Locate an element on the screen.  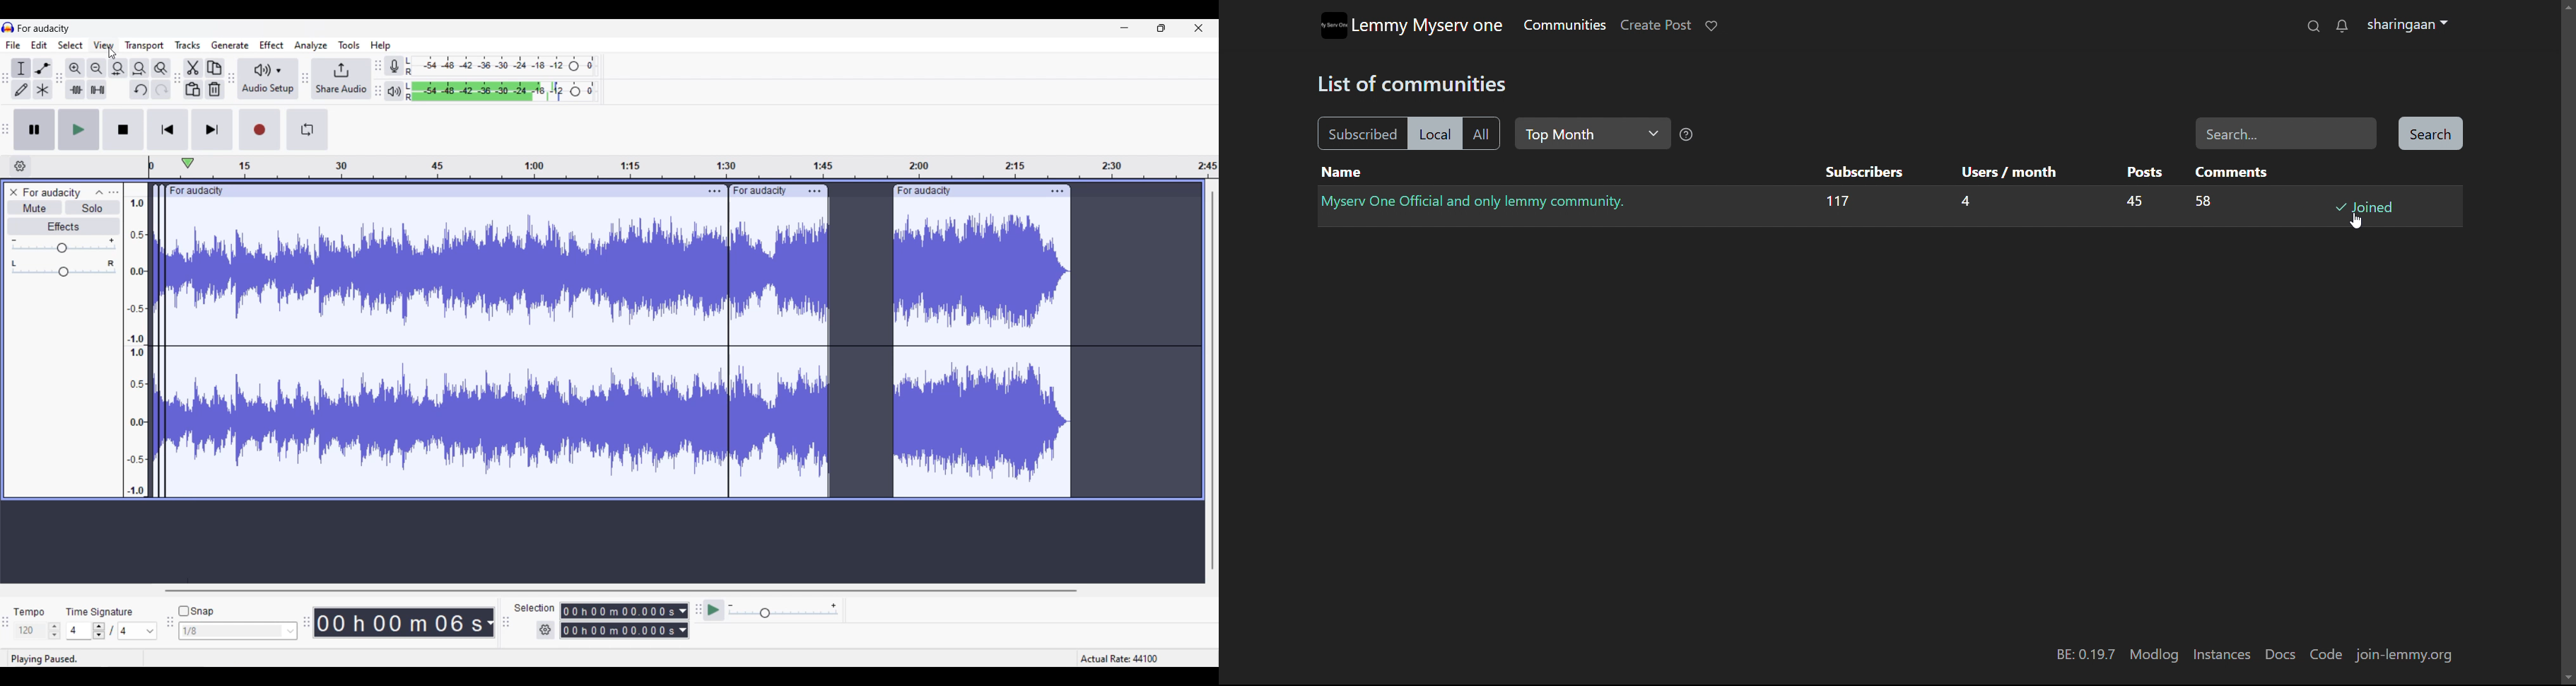
Zoom toggle is located at coordinates (161, 69).